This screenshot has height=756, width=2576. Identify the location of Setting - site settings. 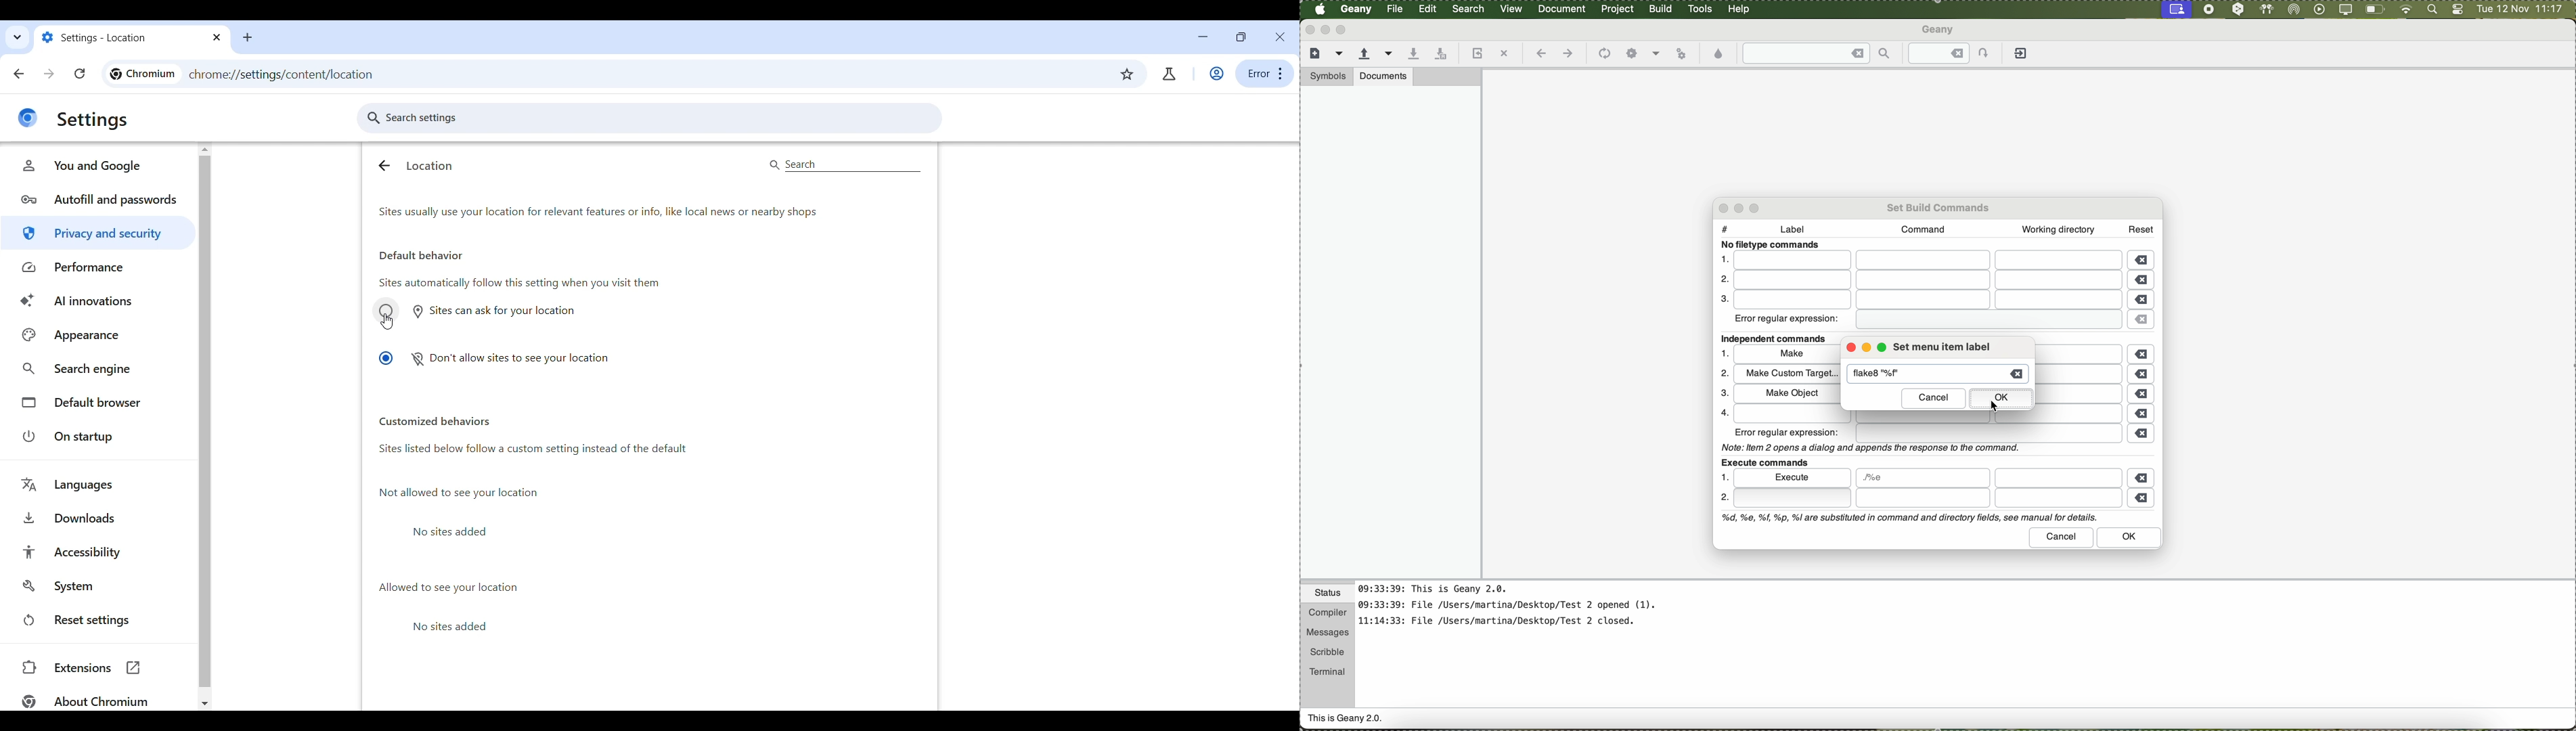
(119, 37).